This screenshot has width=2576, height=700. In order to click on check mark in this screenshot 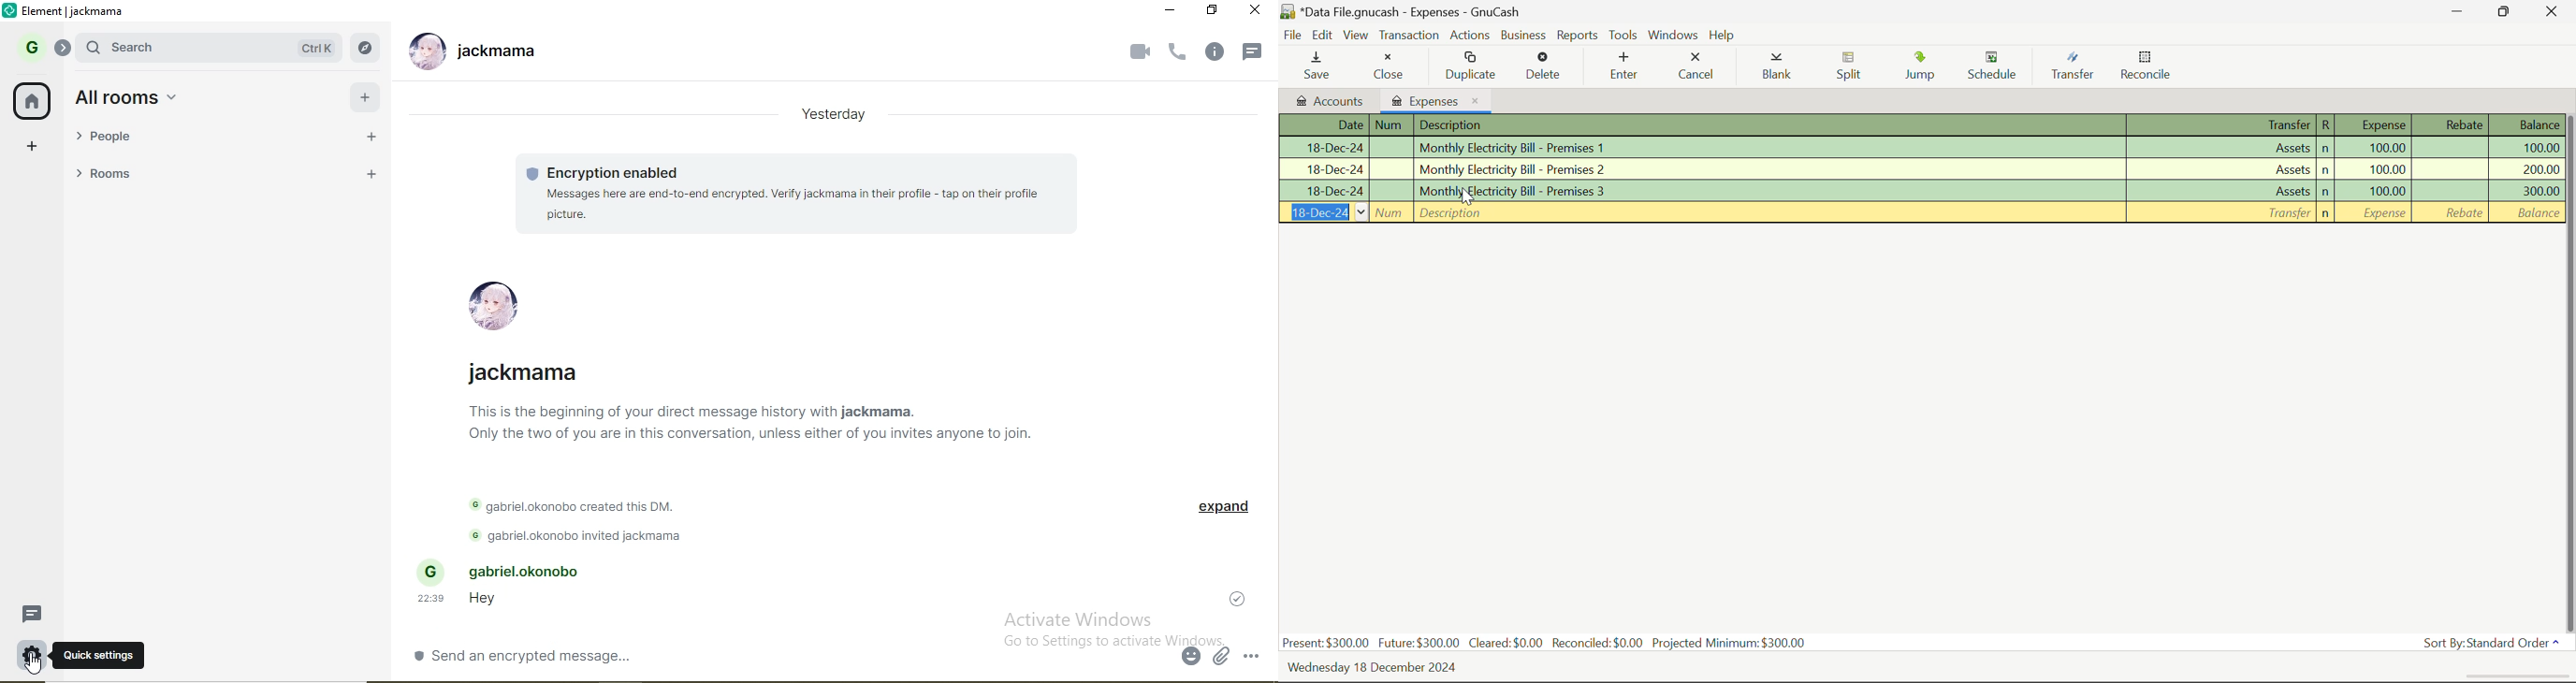, I will do `click(1238, 597)`.